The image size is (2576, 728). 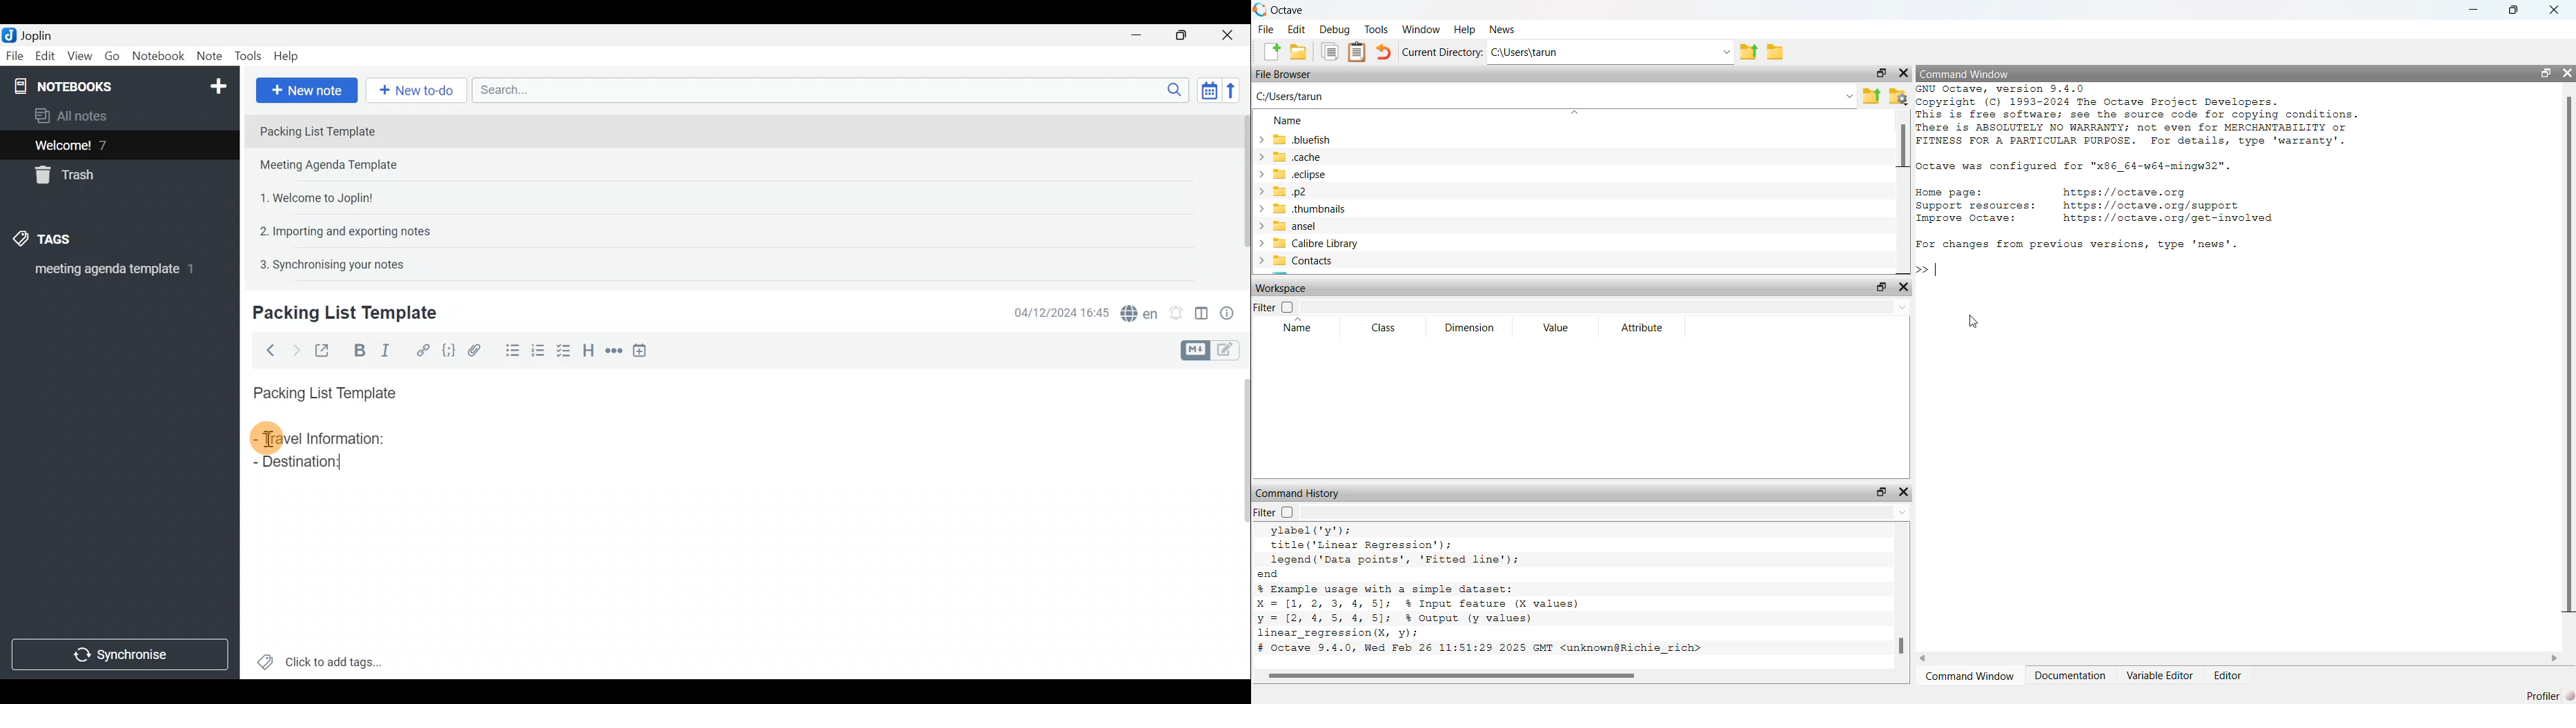 What do you see at coordinates (2078, 243) in the screenshot?
I see `| For changes from previous versions, type 'news'.` at bounding box center [2078, 243].